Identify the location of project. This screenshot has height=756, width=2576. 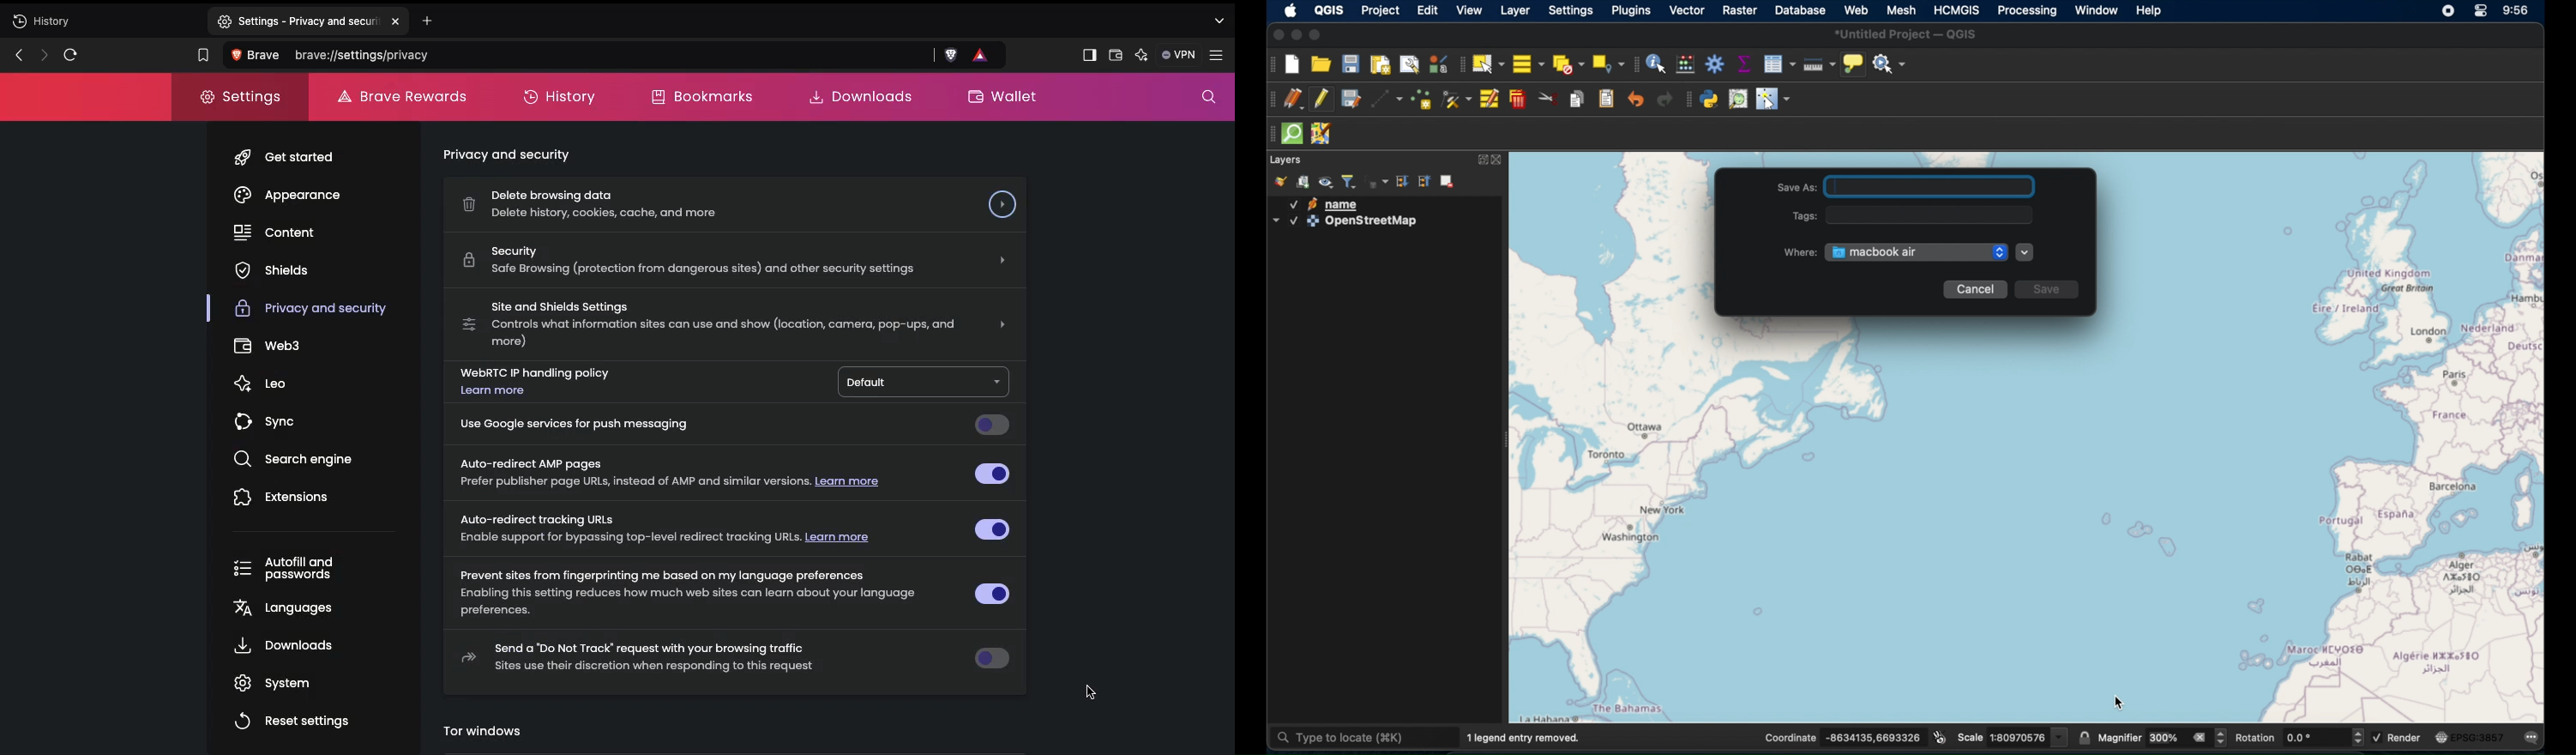
(1379, 10).